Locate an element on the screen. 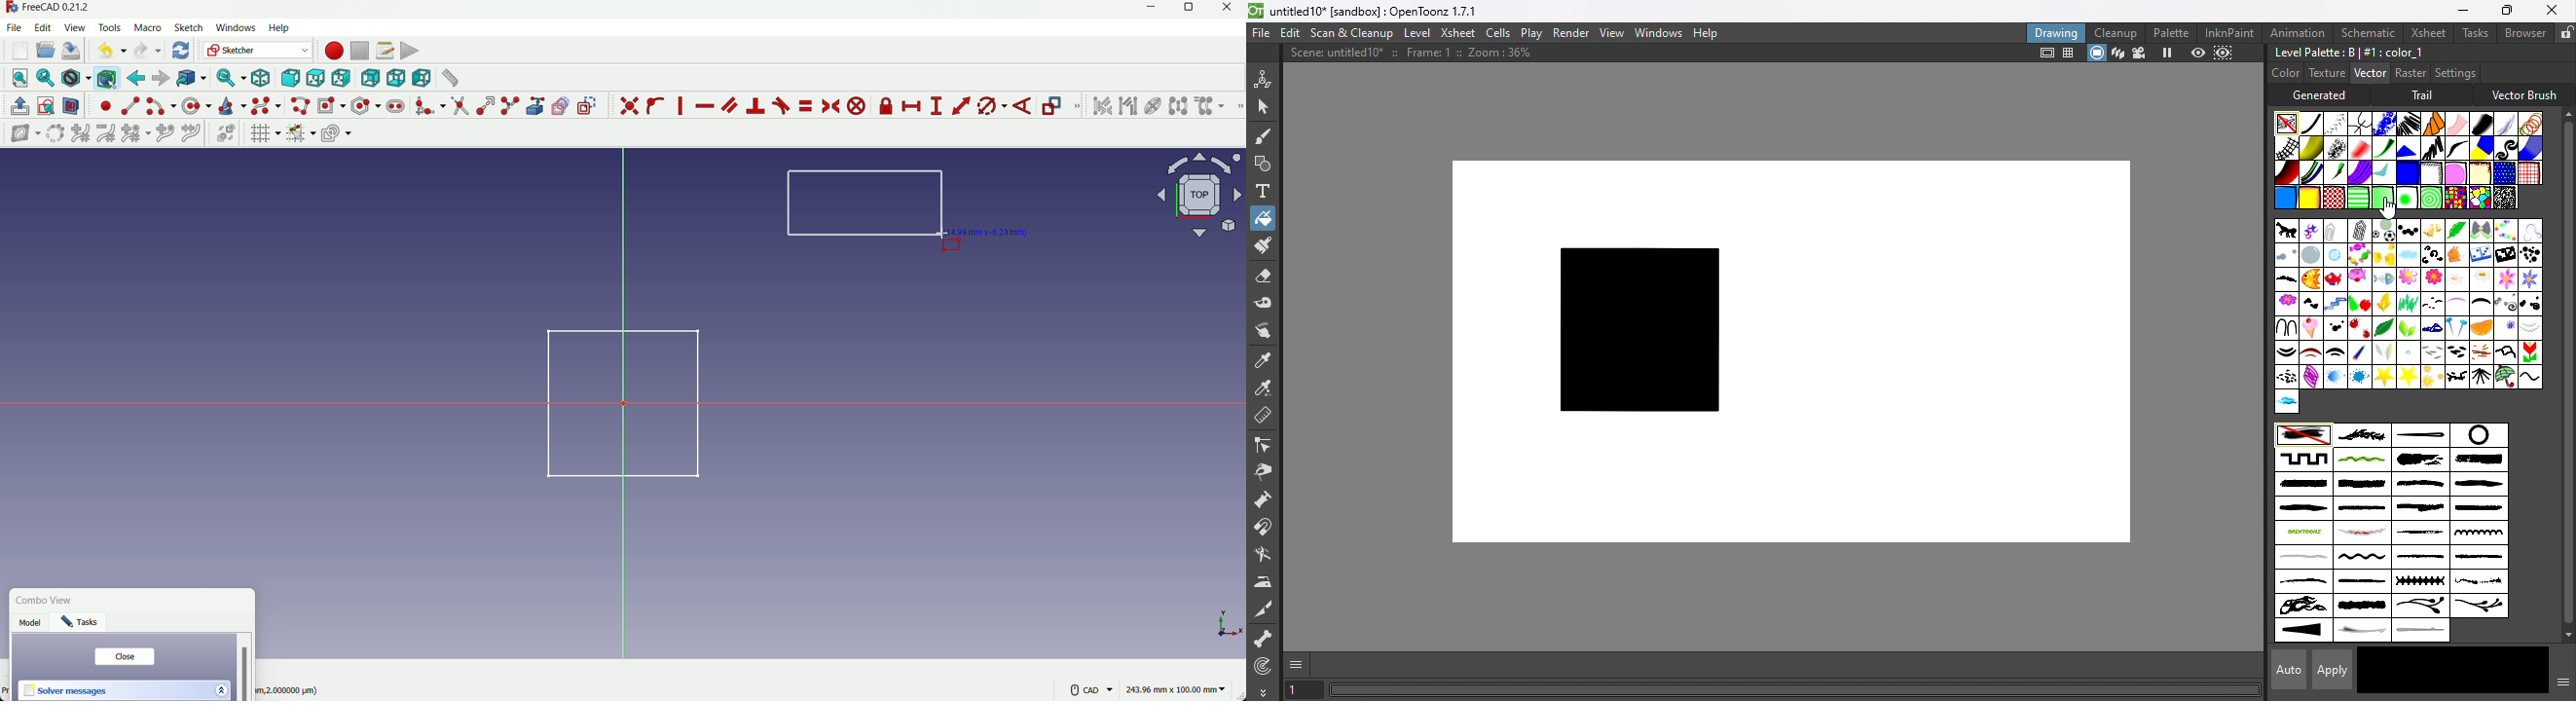 This screenshot has height=728, width=2576. Flow4 is located at coordinates (2527, 279).